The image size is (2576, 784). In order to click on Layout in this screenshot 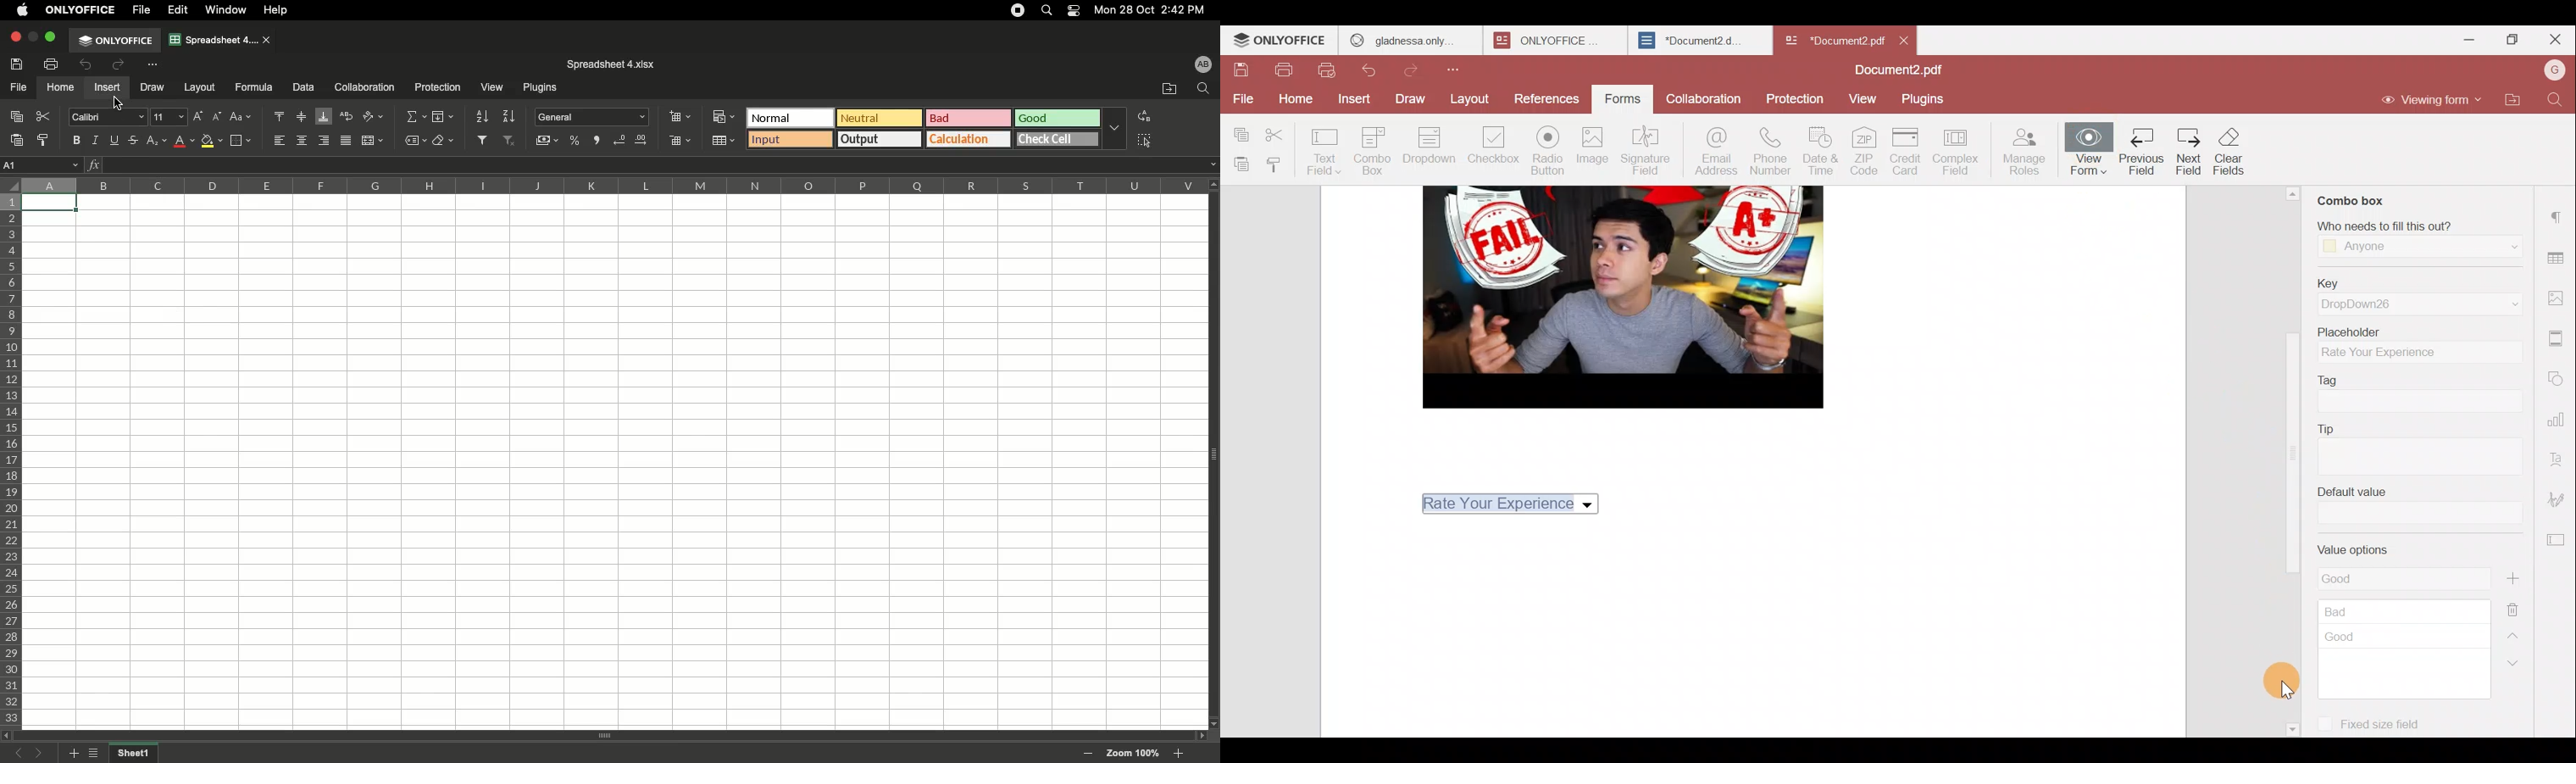, I will do `click(1469, 101)`.